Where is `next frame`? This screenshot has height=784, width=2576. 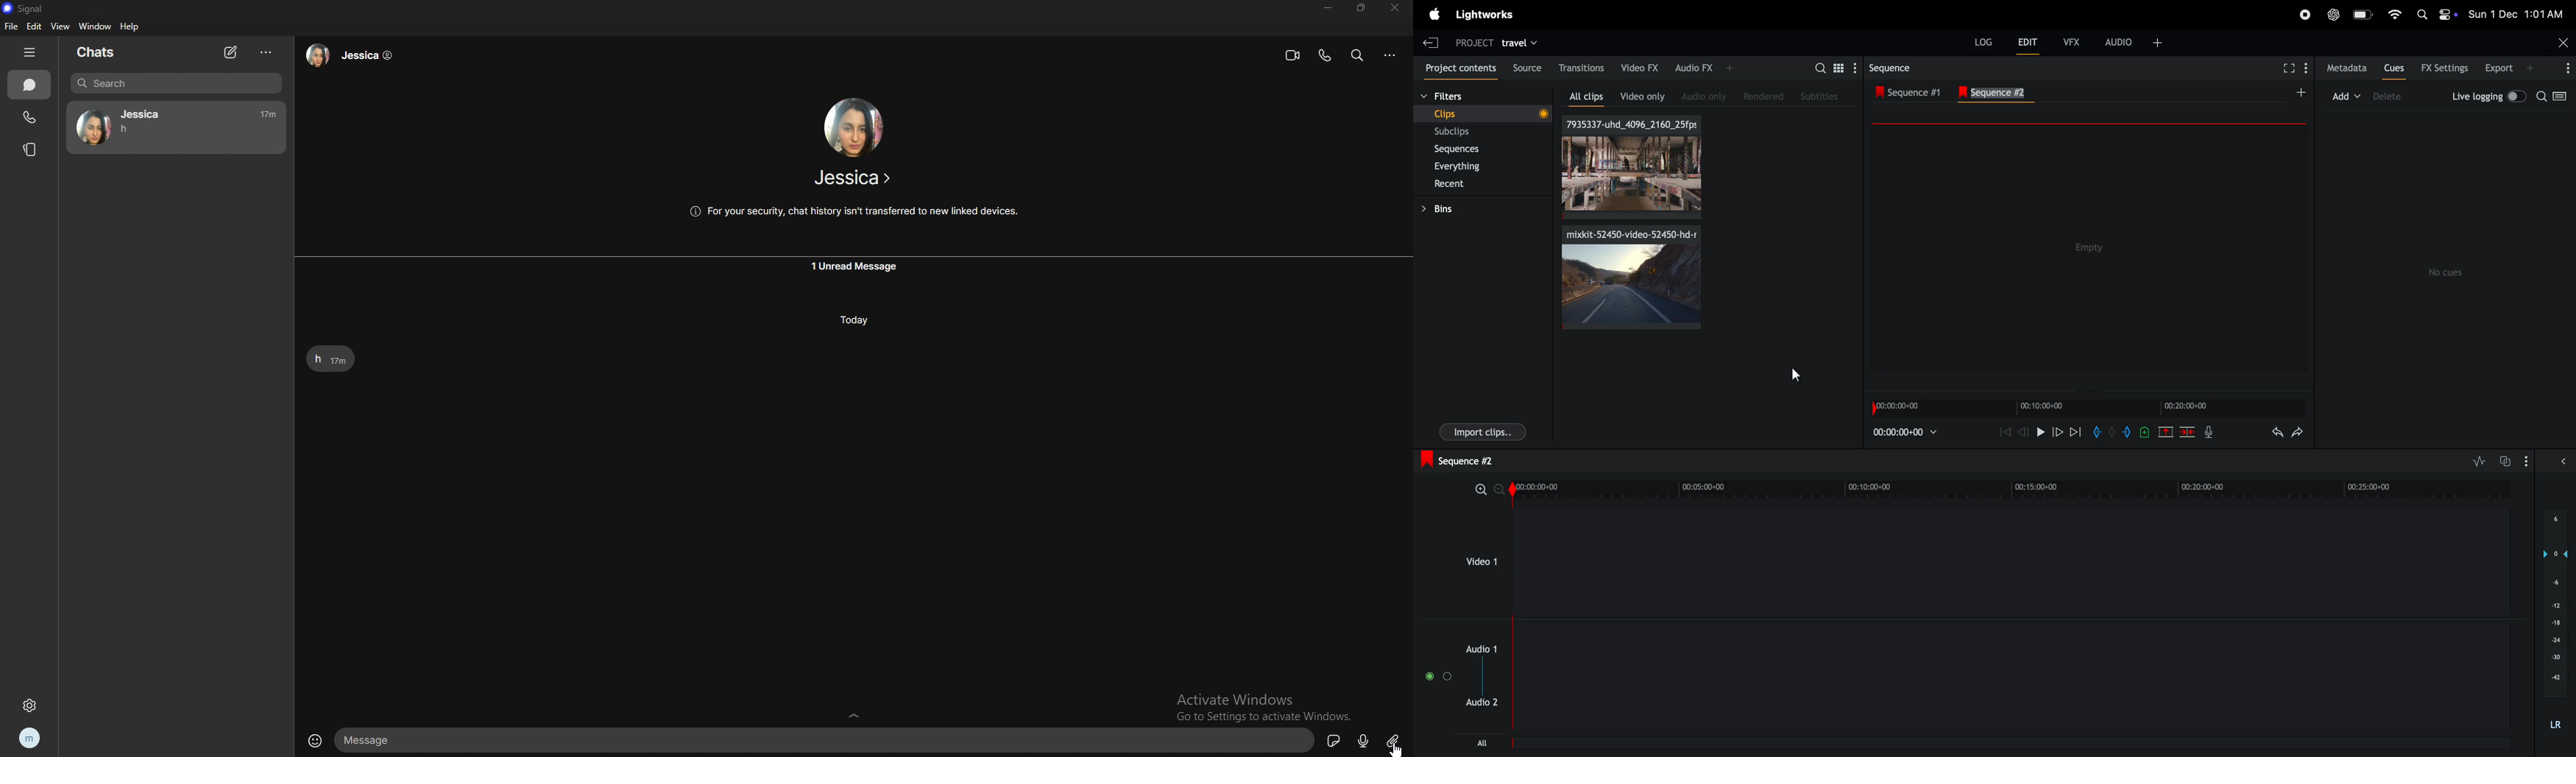 next frame is located at coordinates (2075, 432).